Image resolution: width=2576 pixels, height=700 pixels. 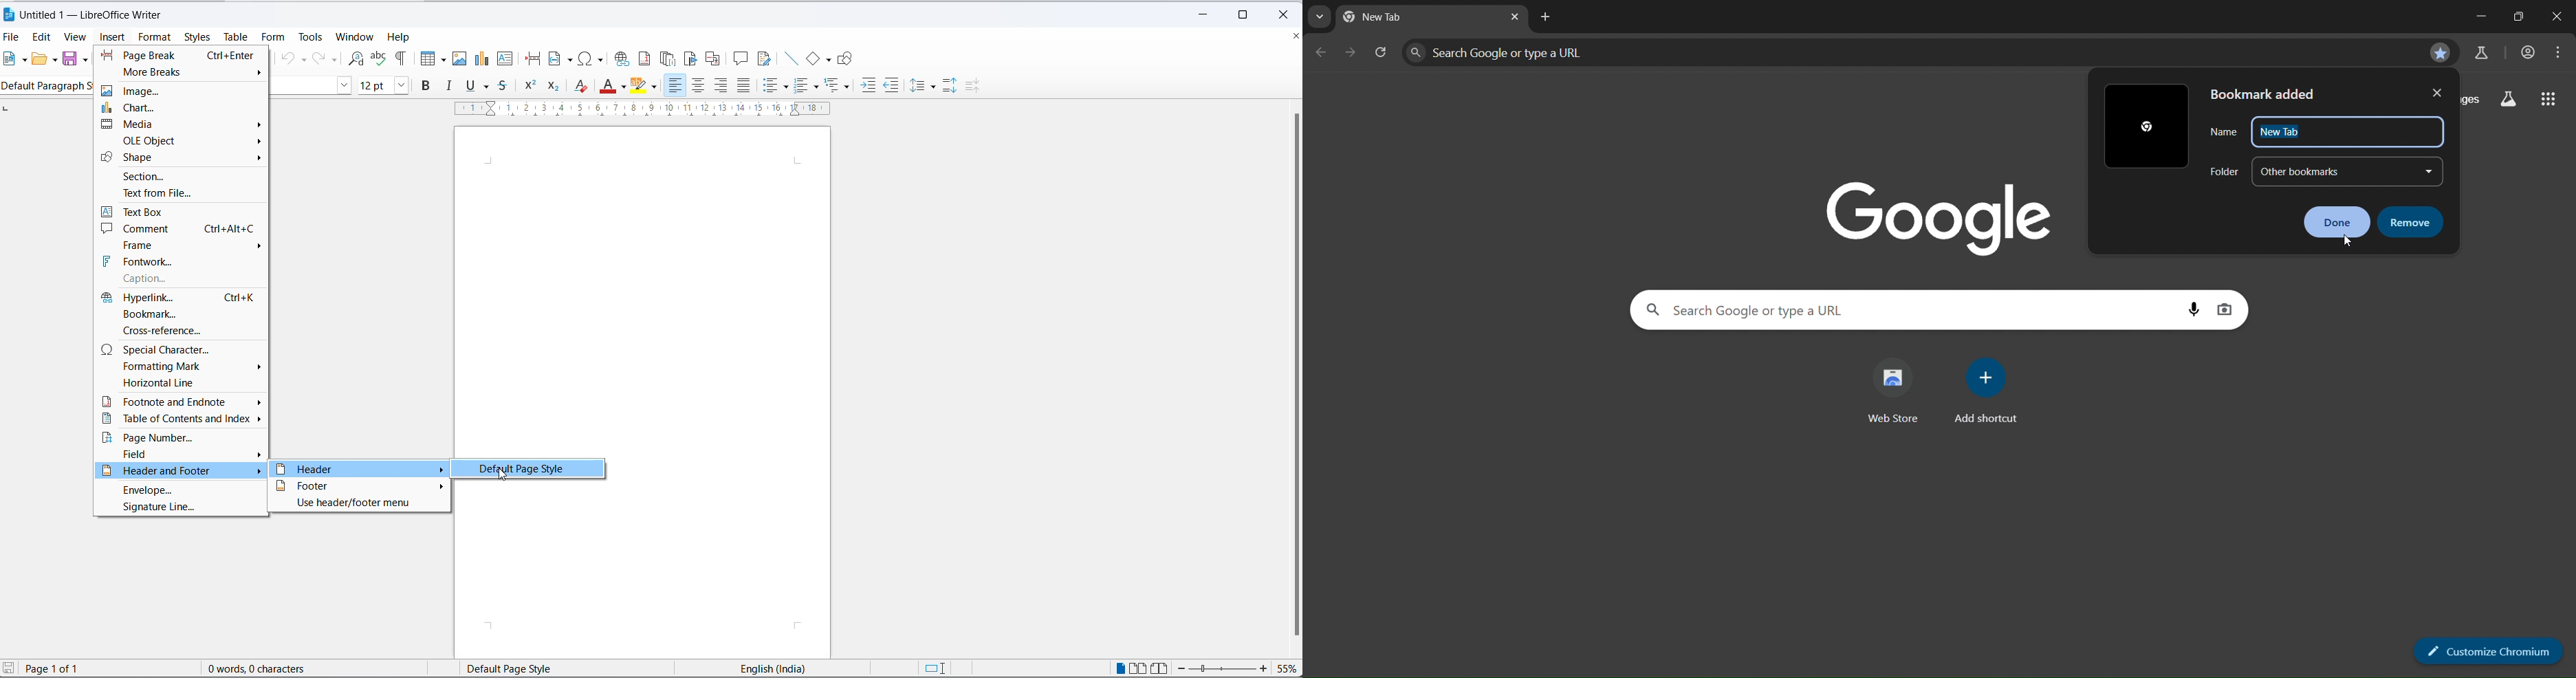 What do you see at coordinates (642, 85) in the screenshot?
I see `character highlighting` at bounding box center [642, 85].